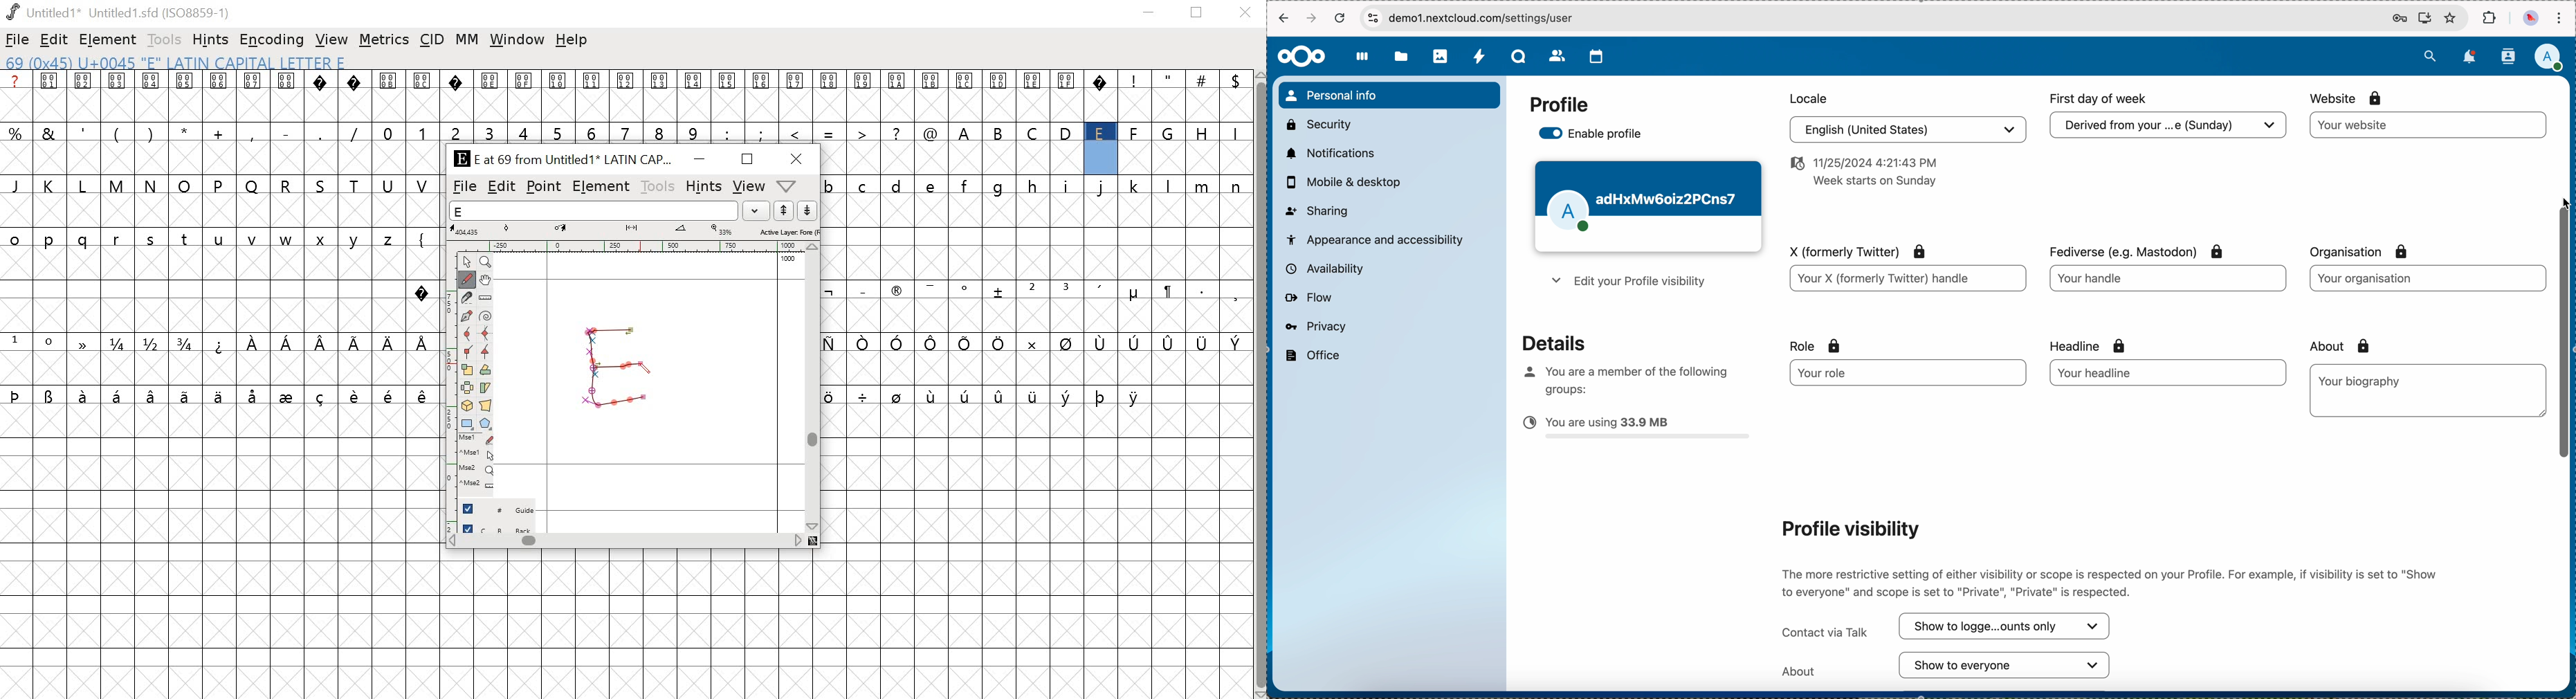 Image resolution: width=2576 pixels, height=700 pixels. Describe the element at coordinates (515, 39) in the screenshot. I see `window` at that location.